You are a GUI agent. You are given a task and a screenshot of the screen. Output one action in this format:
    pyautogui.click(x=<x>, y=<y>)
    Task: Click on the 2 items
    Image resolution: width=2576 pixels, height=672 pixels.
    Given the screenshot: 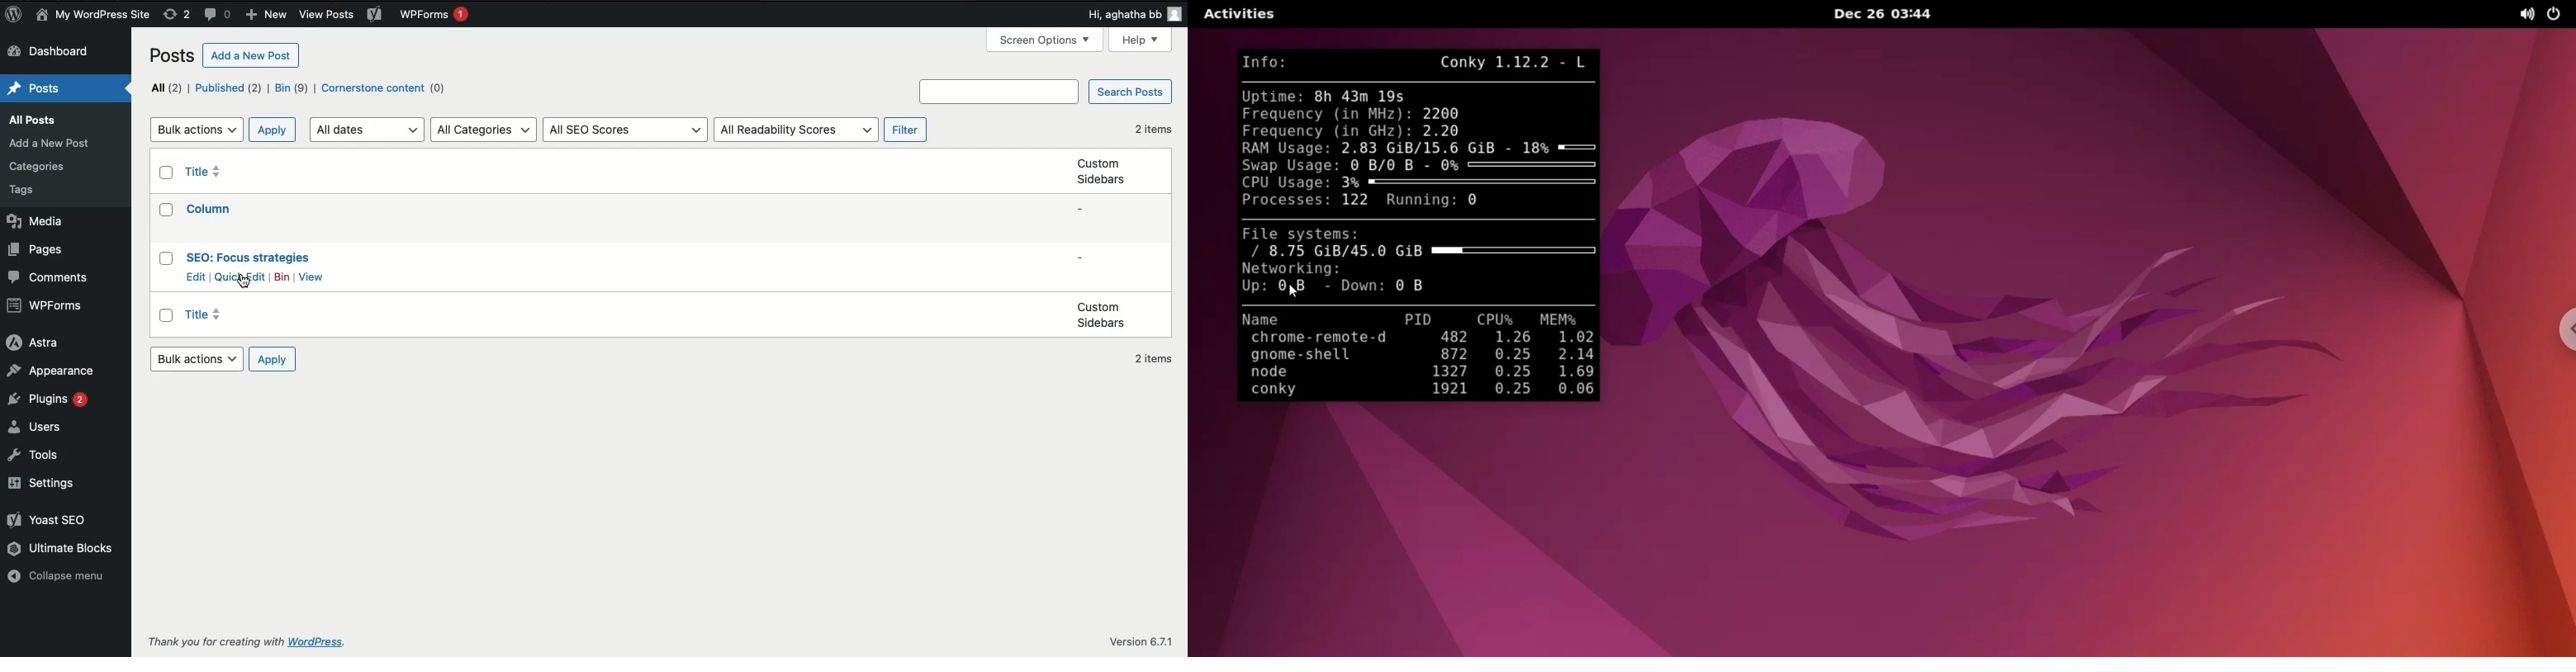 What is the action you would take?
    pyautogui.click(x=1152, y=129)
    